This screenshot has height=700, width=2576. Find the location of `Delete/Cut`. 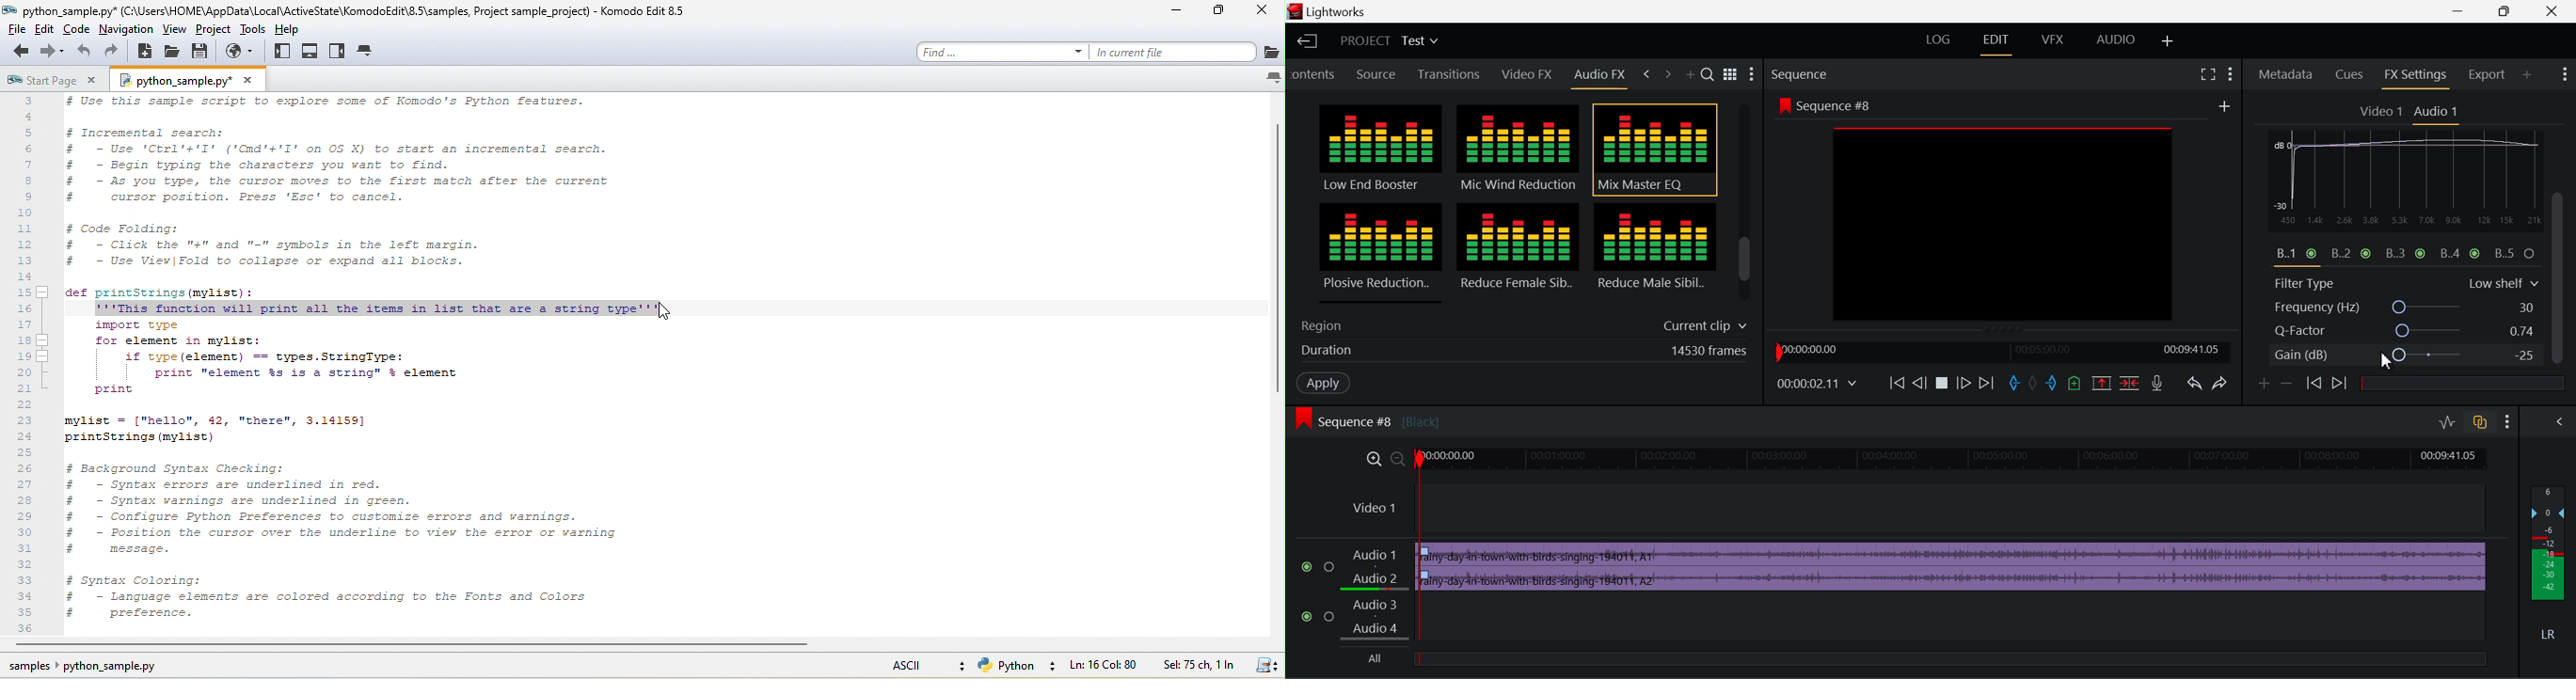

Delete/Cut is located at coordinates (2132, 384).